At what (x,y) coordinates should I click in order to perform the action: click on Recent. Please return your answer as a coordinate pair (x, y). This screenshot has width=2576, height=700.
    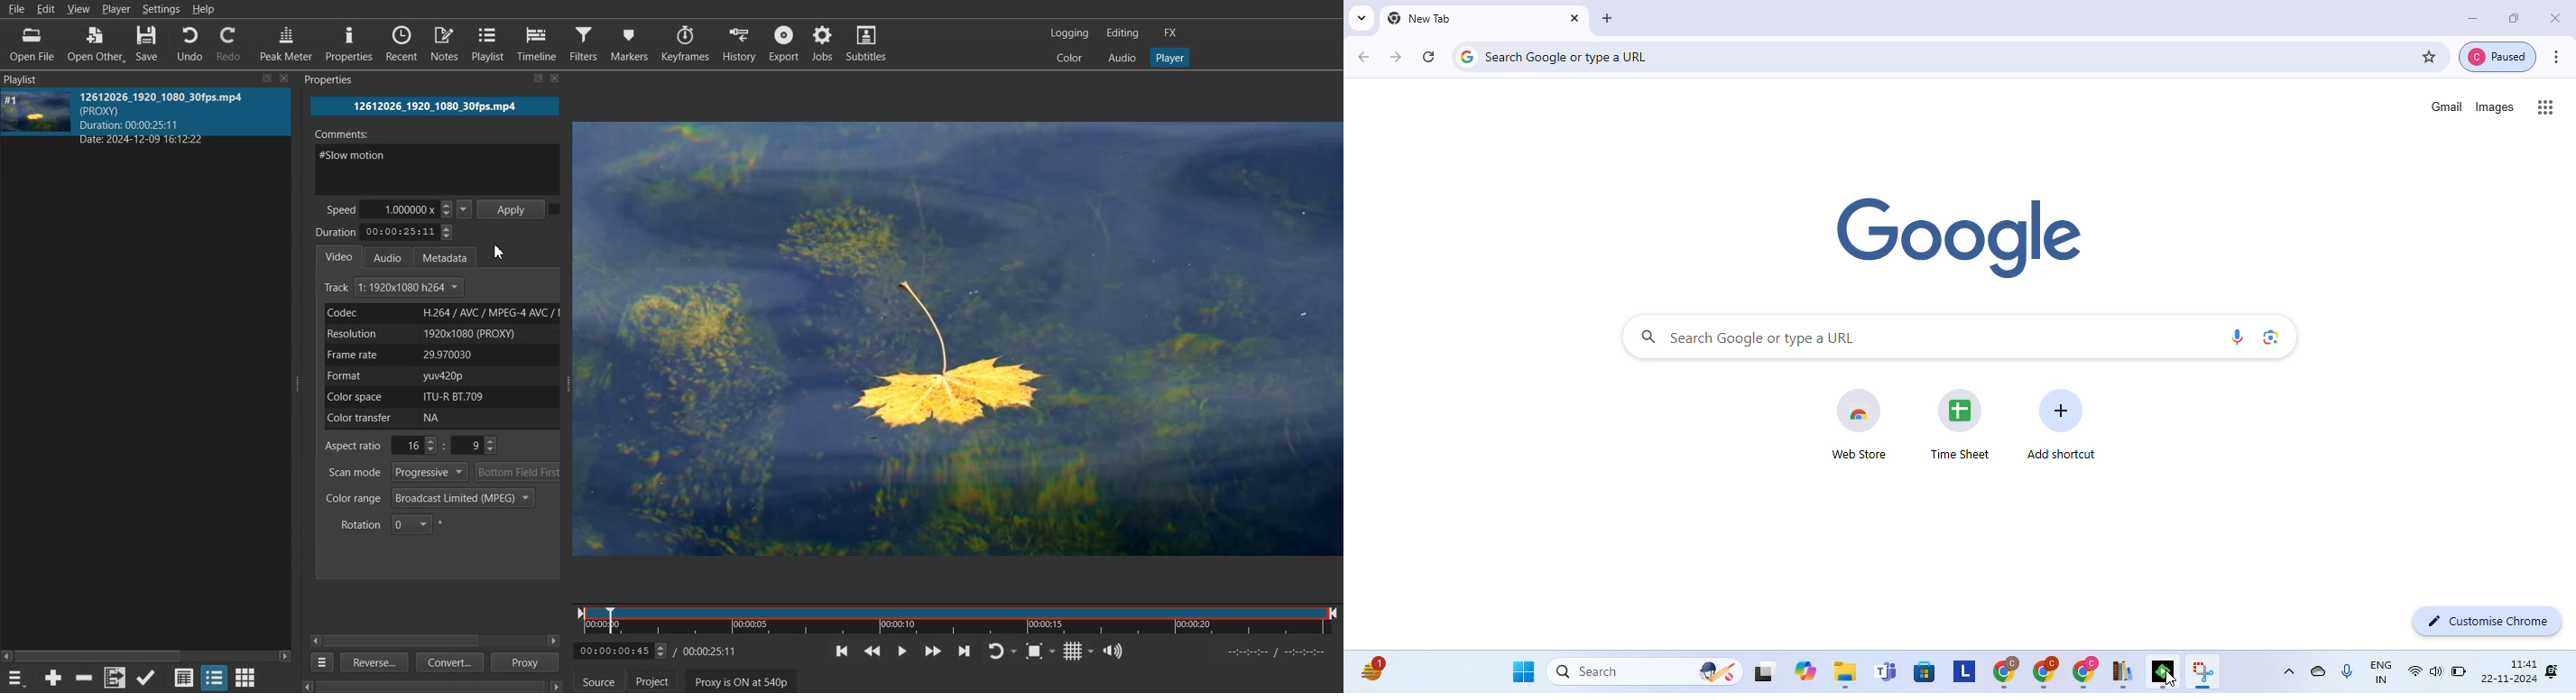
    Looking at the image, I should click on (402, 43).